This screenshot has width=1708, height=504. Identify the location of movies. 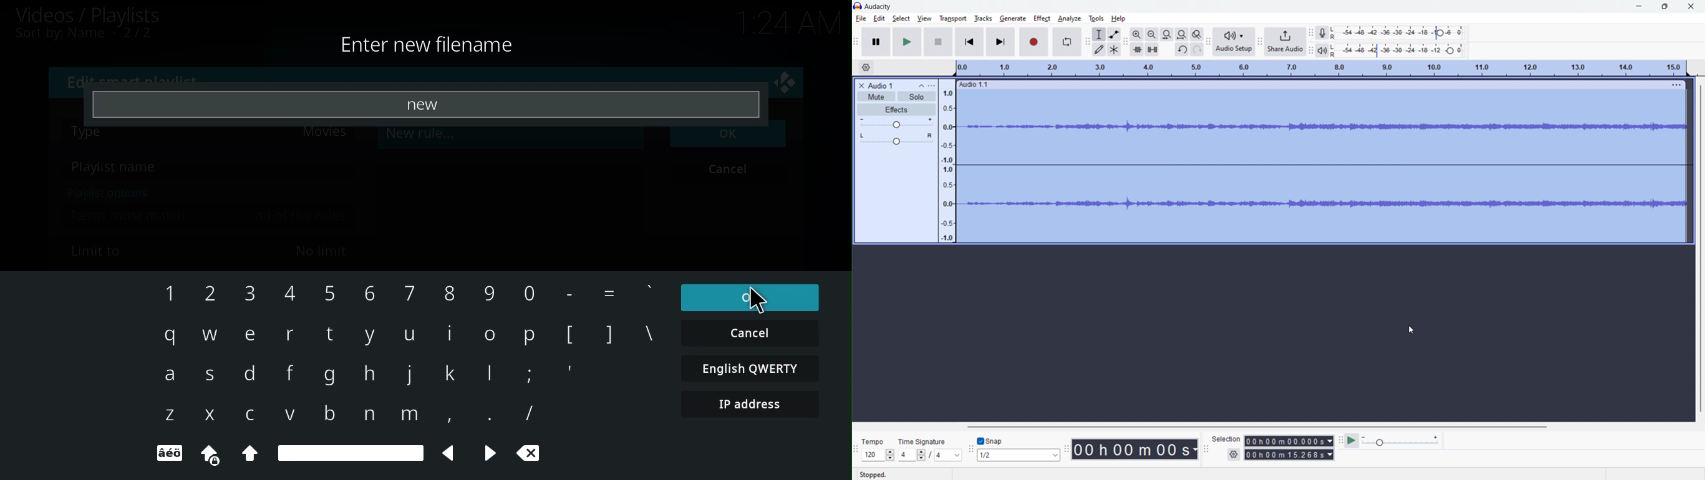
(325, 131).